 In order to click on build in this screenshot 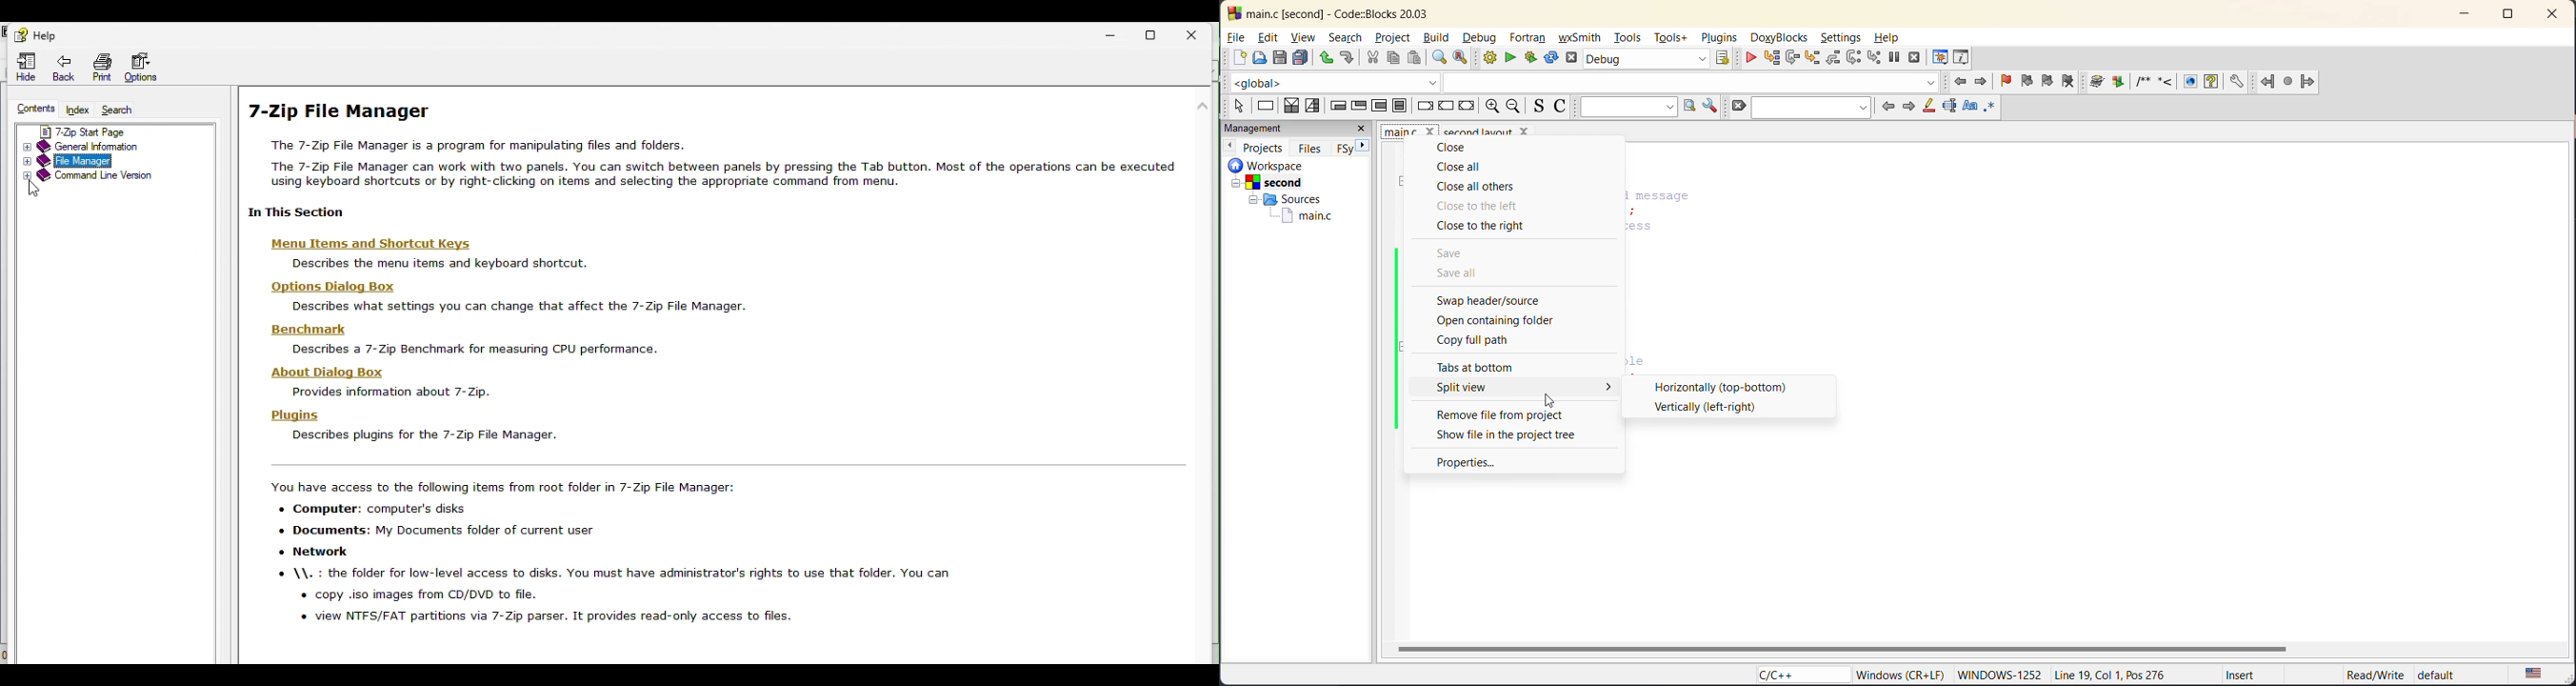, I will do `click(1441, 37)`.